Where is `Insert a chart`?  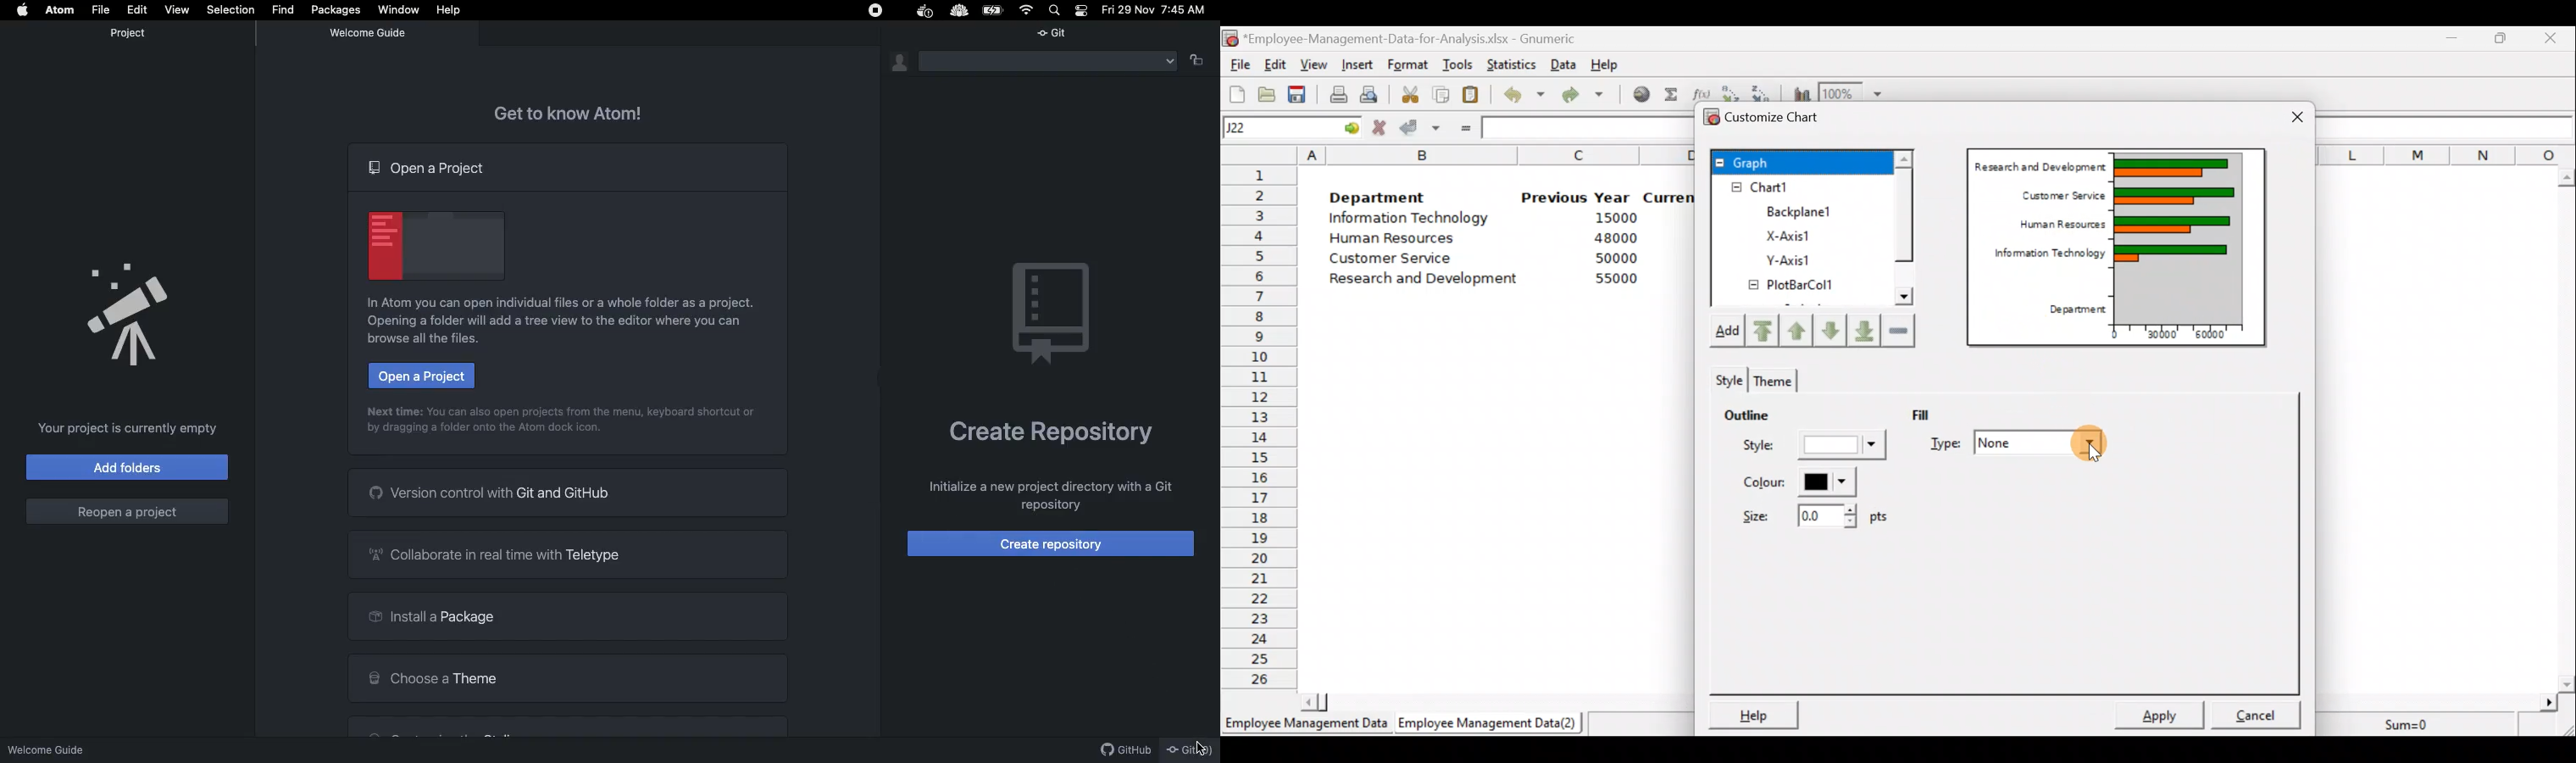
Insert a chart is located at coordinates (1799, 92).